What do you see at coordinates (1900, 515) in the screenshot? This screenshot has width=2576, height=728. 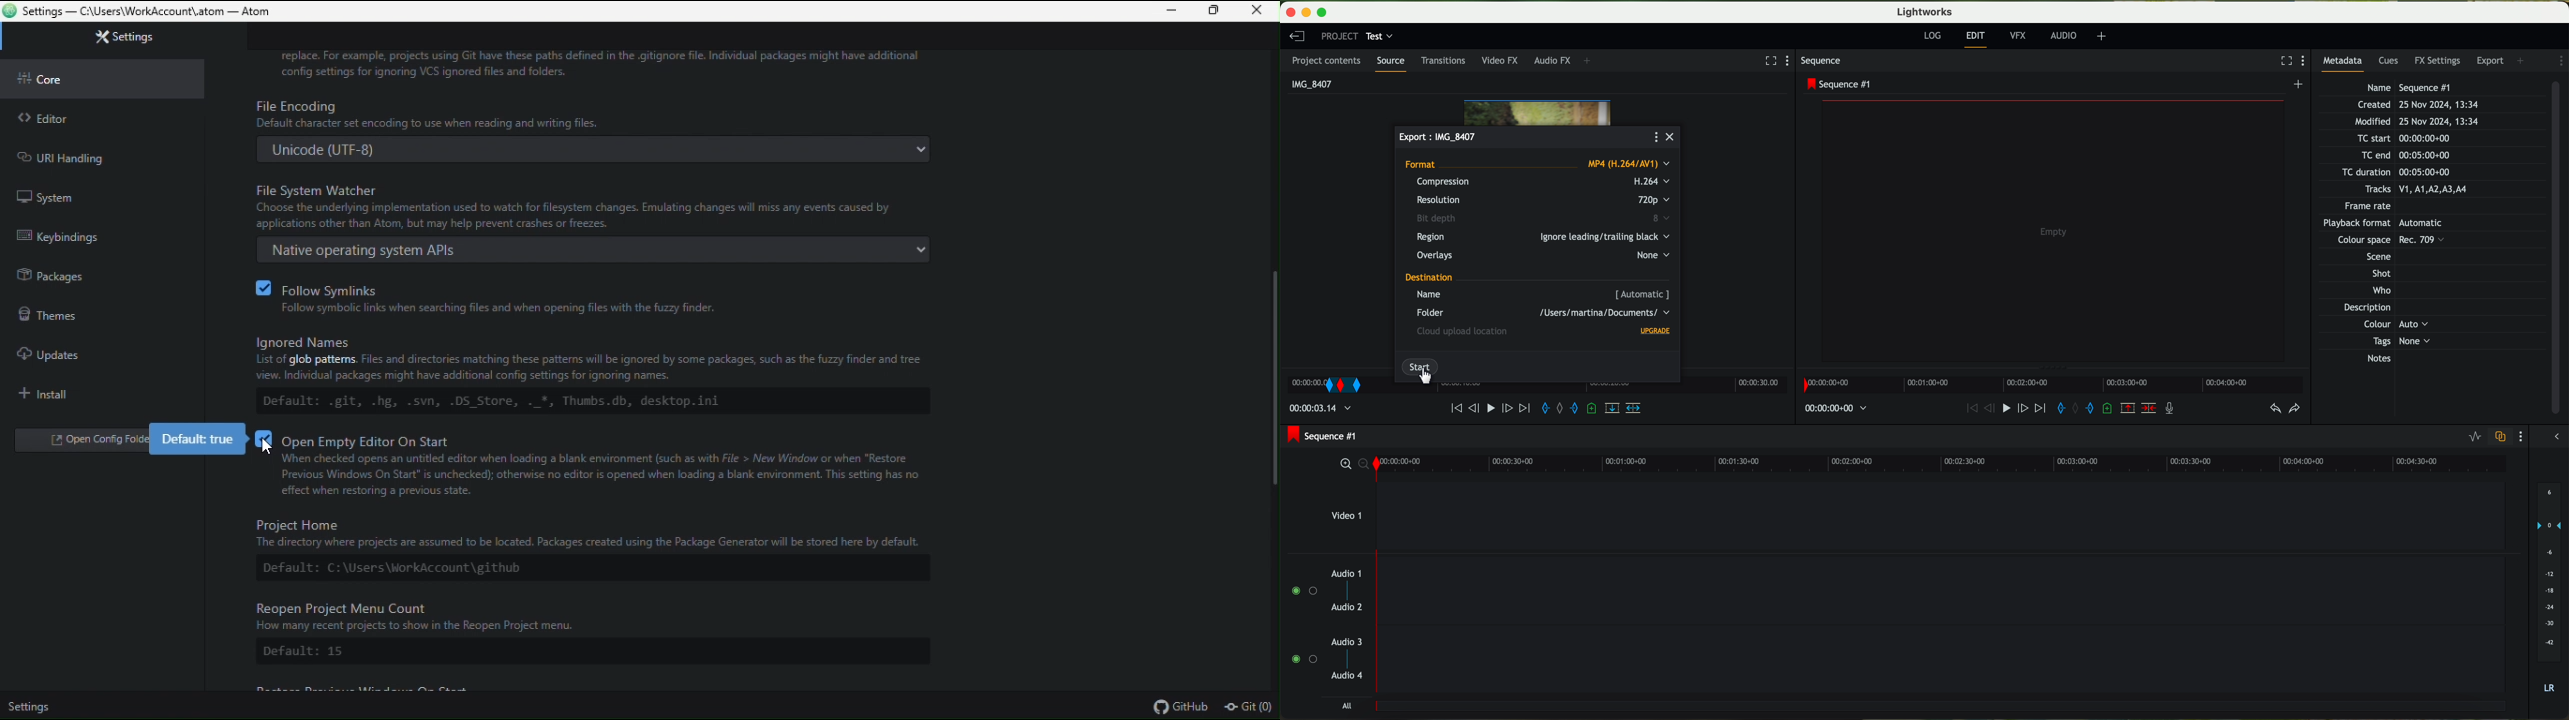 I see `video 1` at bounding box center [1900, 515].